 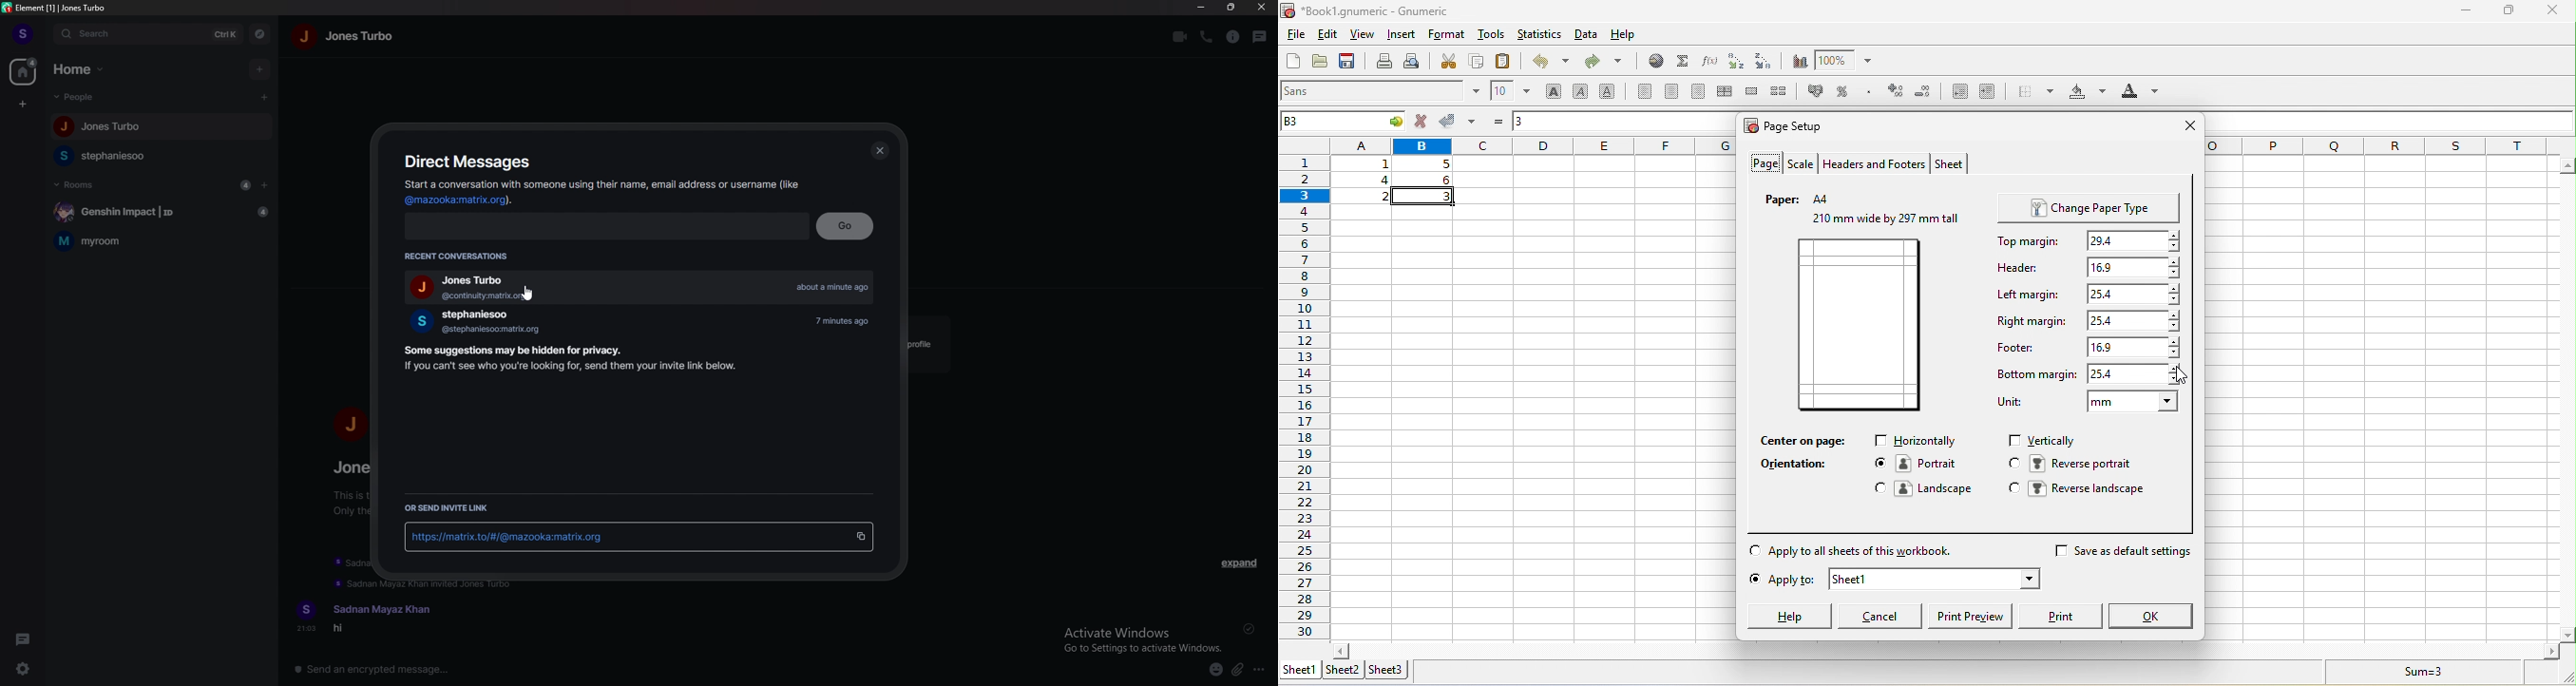 What do you see at coordinates (1923, 465) in the screenshot?
I see `portrait` at bounding box center [1923, 465].